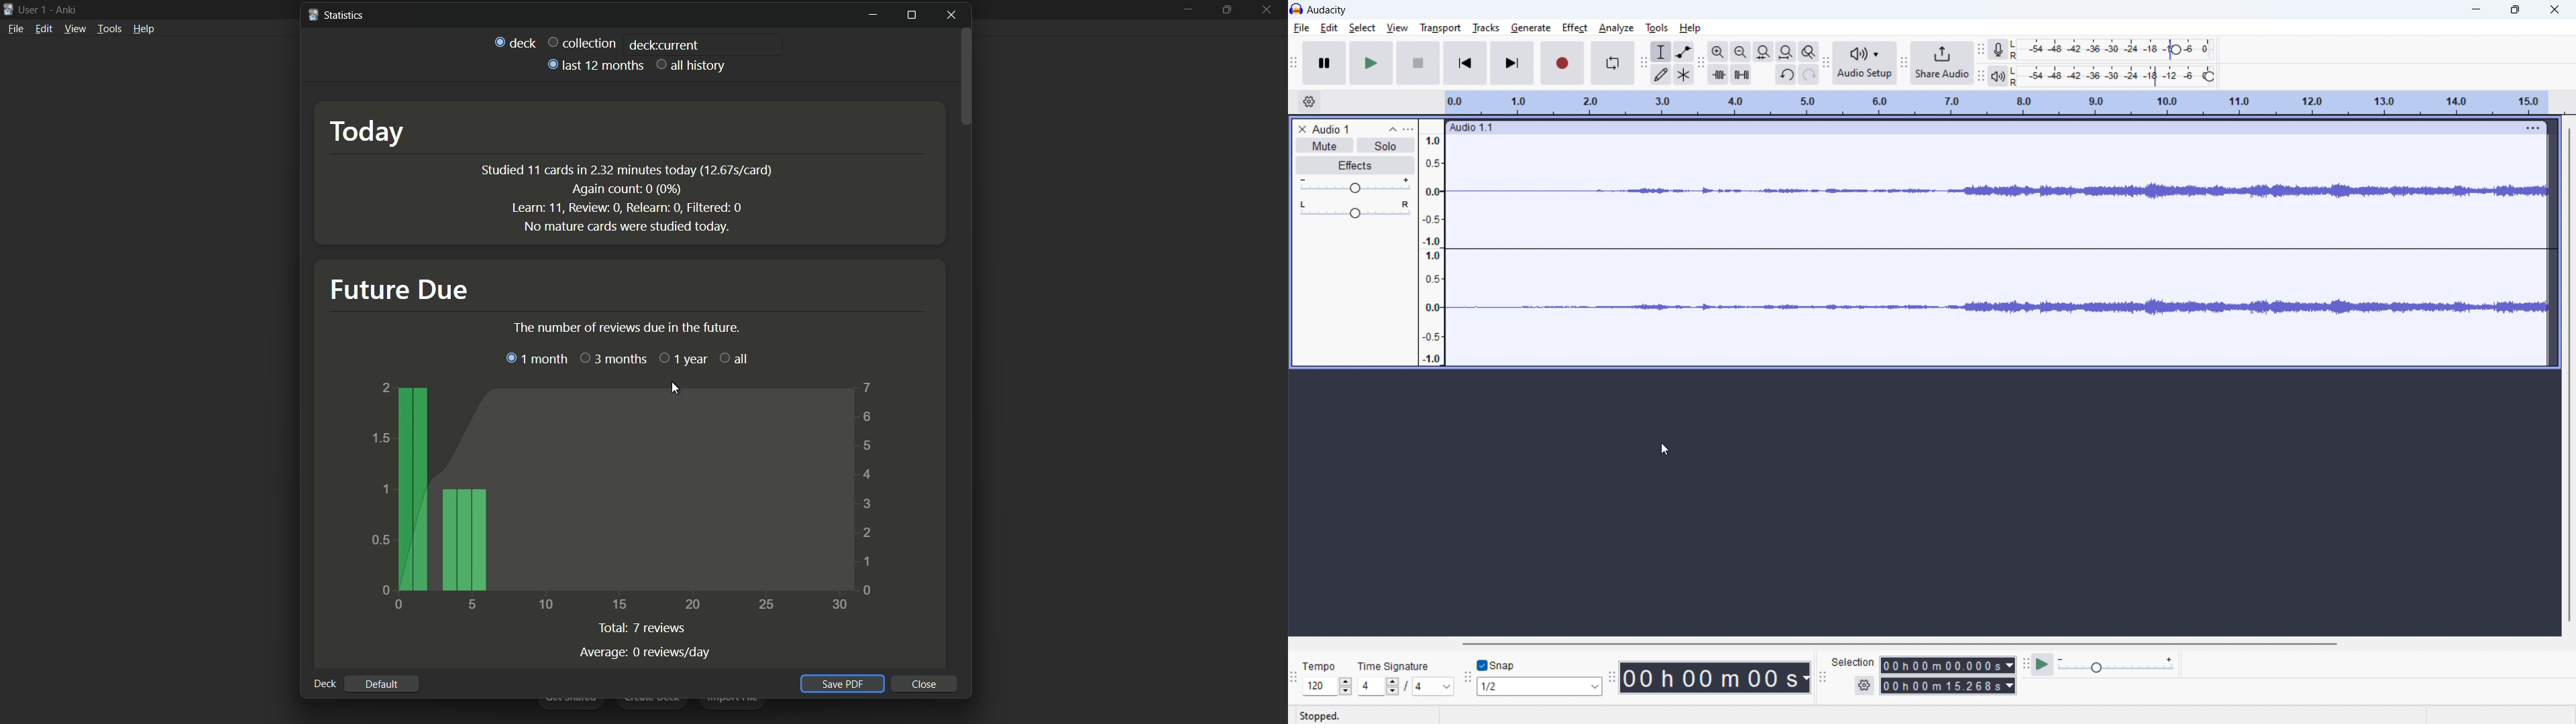  I want to click on collection deck : current, so click(622, 44).